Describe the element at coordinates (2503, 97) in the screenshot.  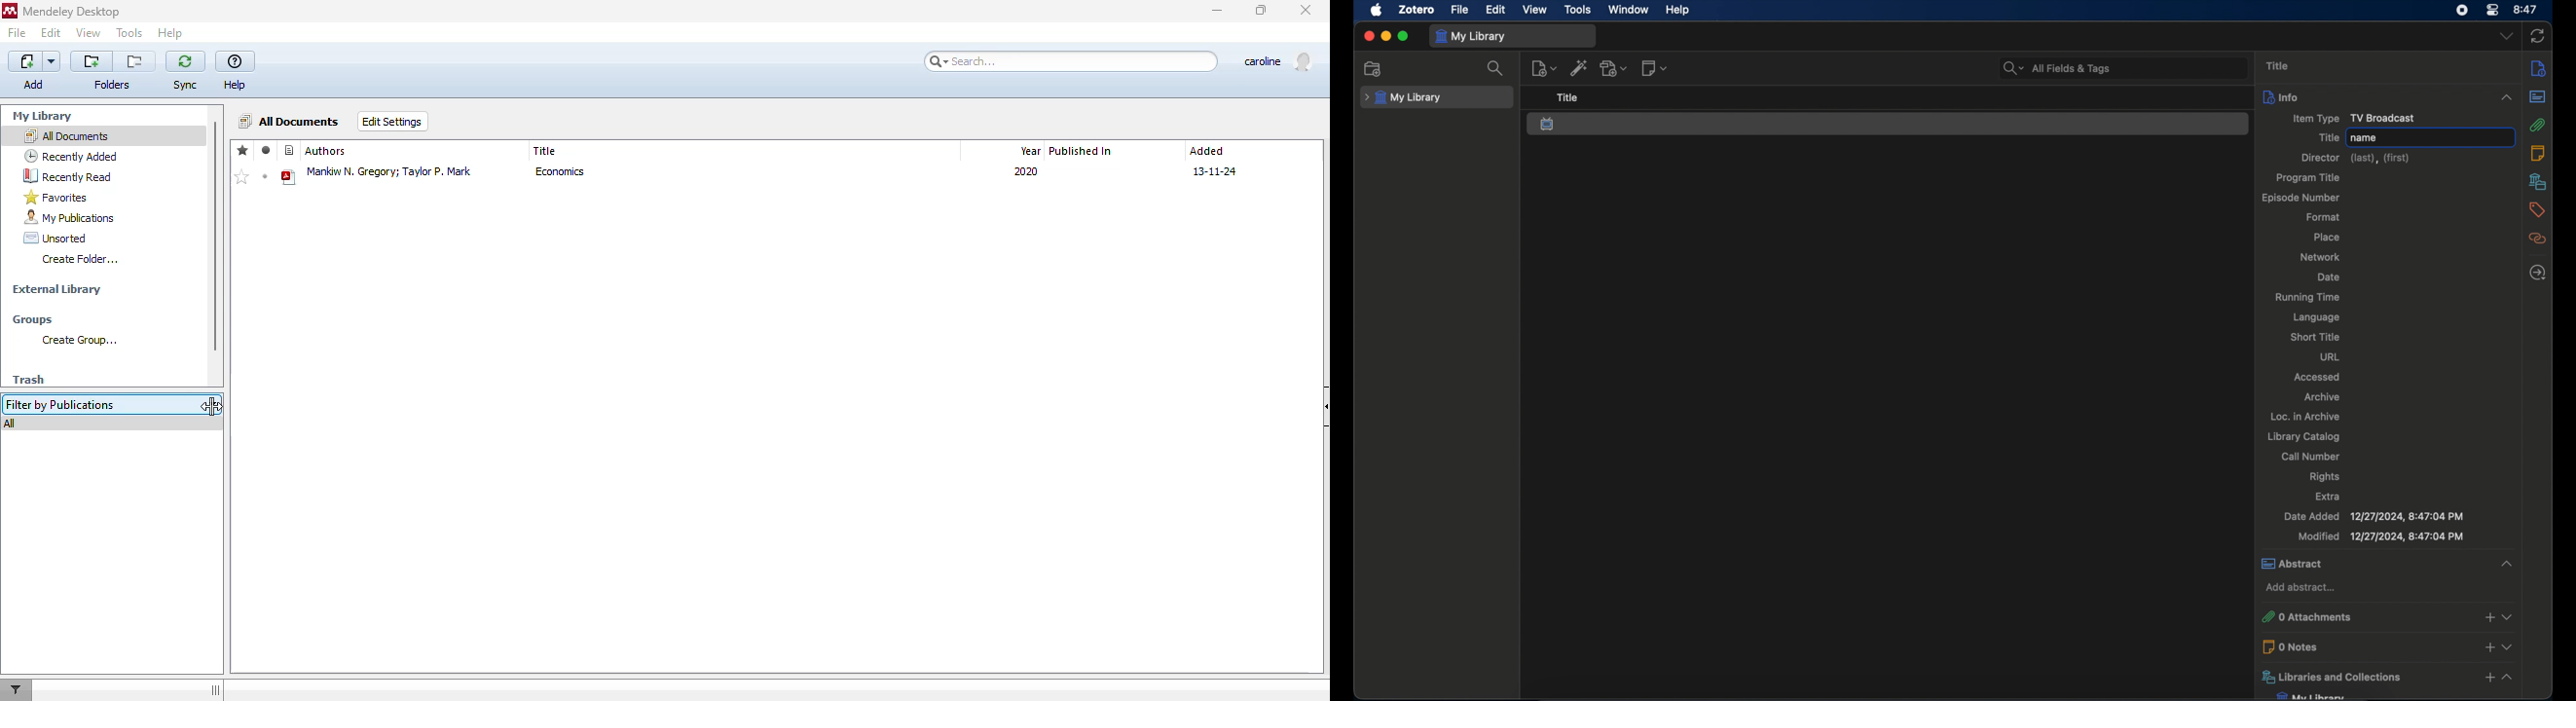
I see `collapse` at that location.